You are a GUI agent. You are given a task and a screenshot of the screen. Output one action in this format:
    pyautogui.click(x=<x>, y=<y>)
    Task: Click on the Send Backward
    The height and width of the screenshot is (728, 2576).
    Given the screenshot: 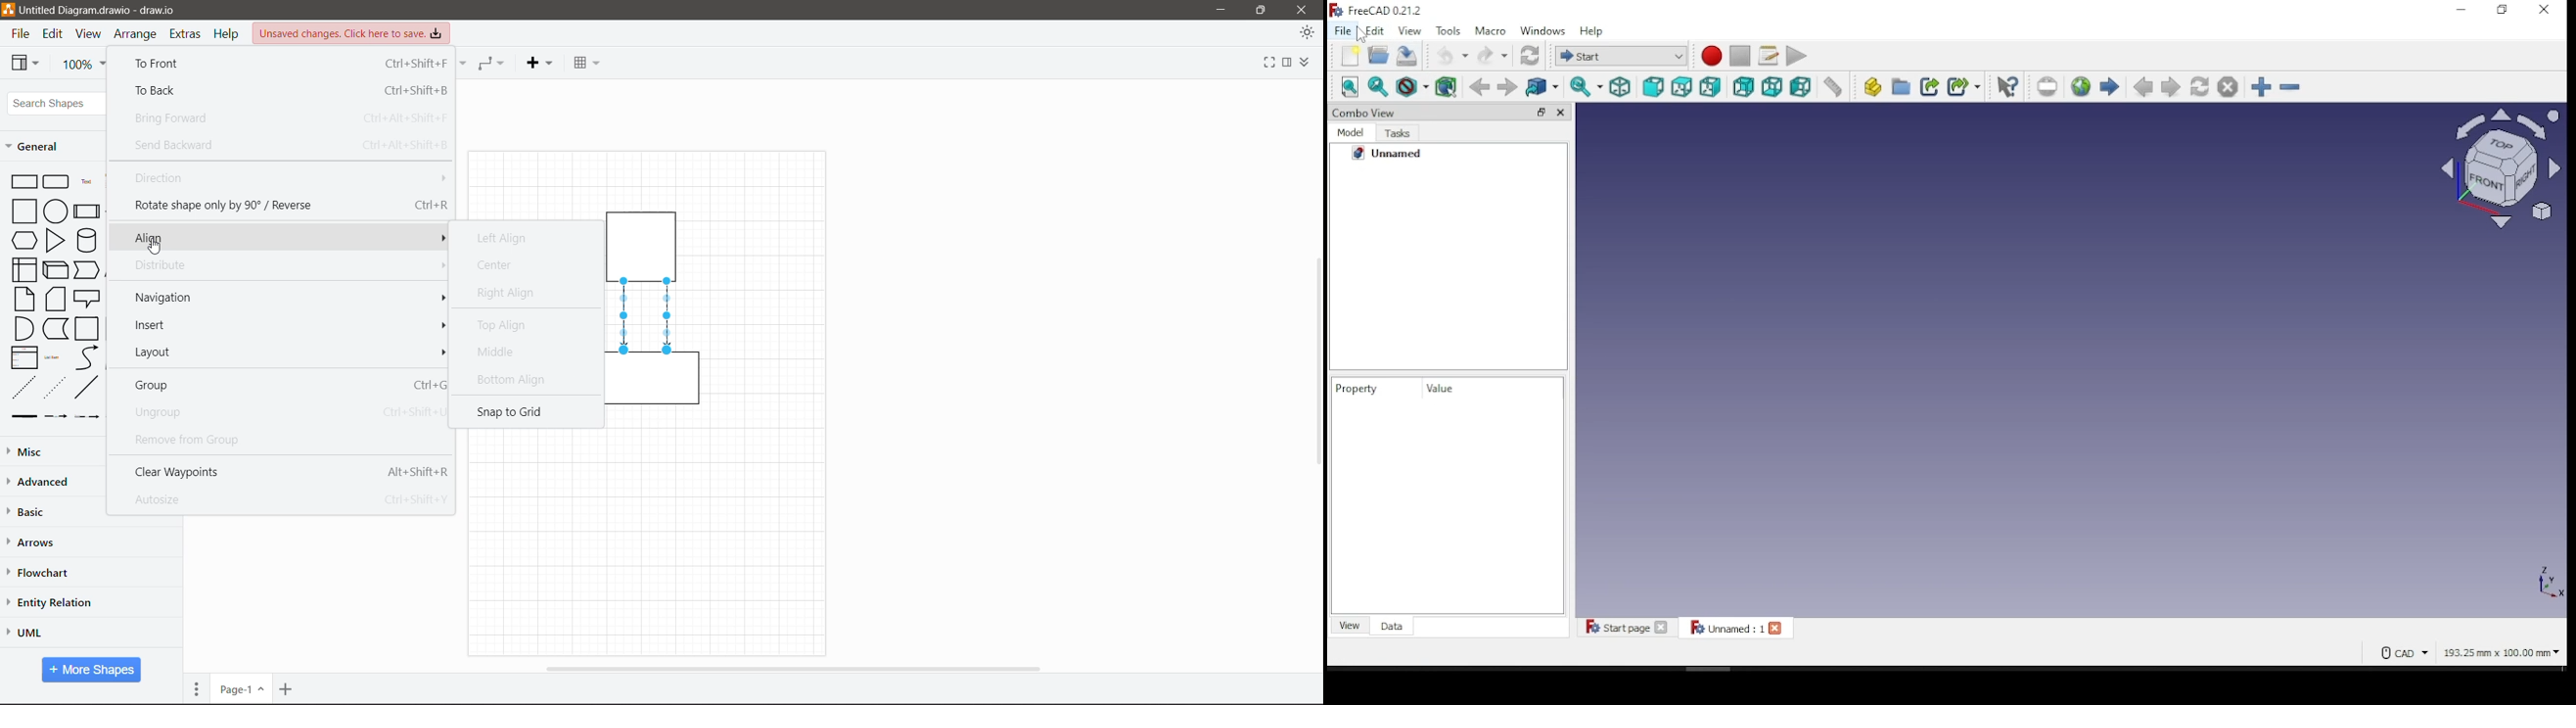 What is the action you would take?
    pyautogui.click(x=288, y=144)
    